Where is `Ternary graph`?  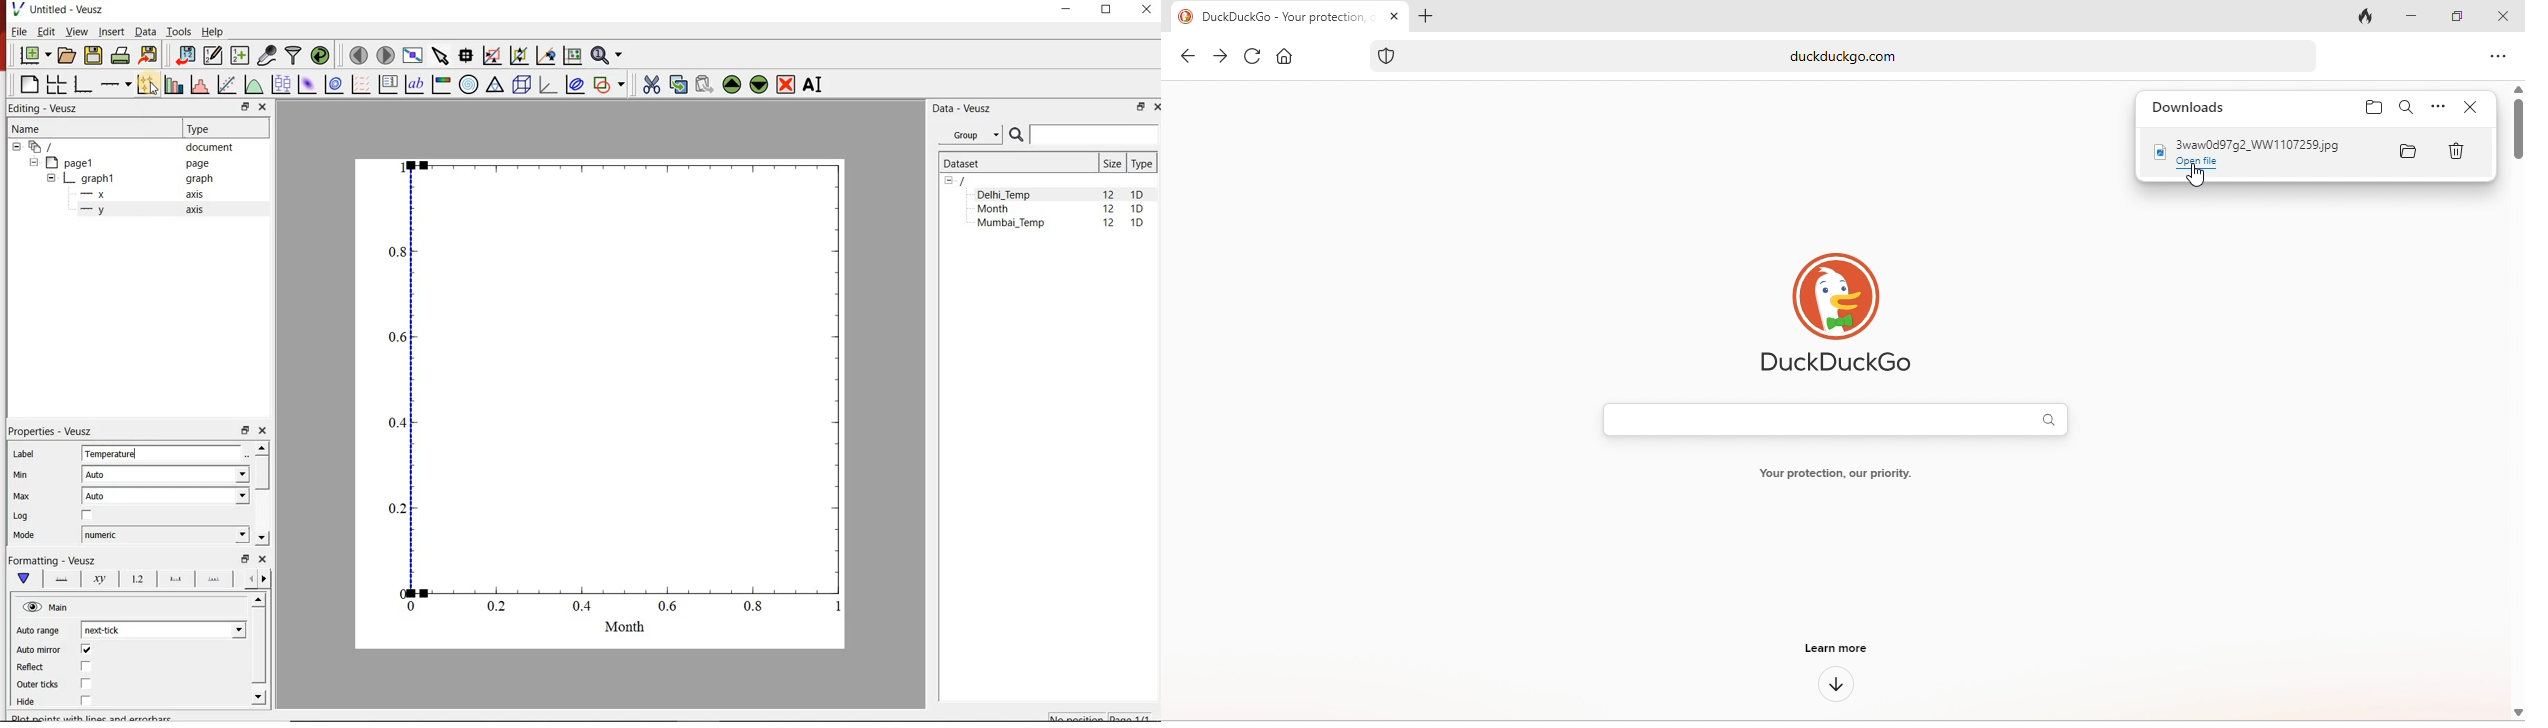 Ternary graph is located at coordinates (495, 86).